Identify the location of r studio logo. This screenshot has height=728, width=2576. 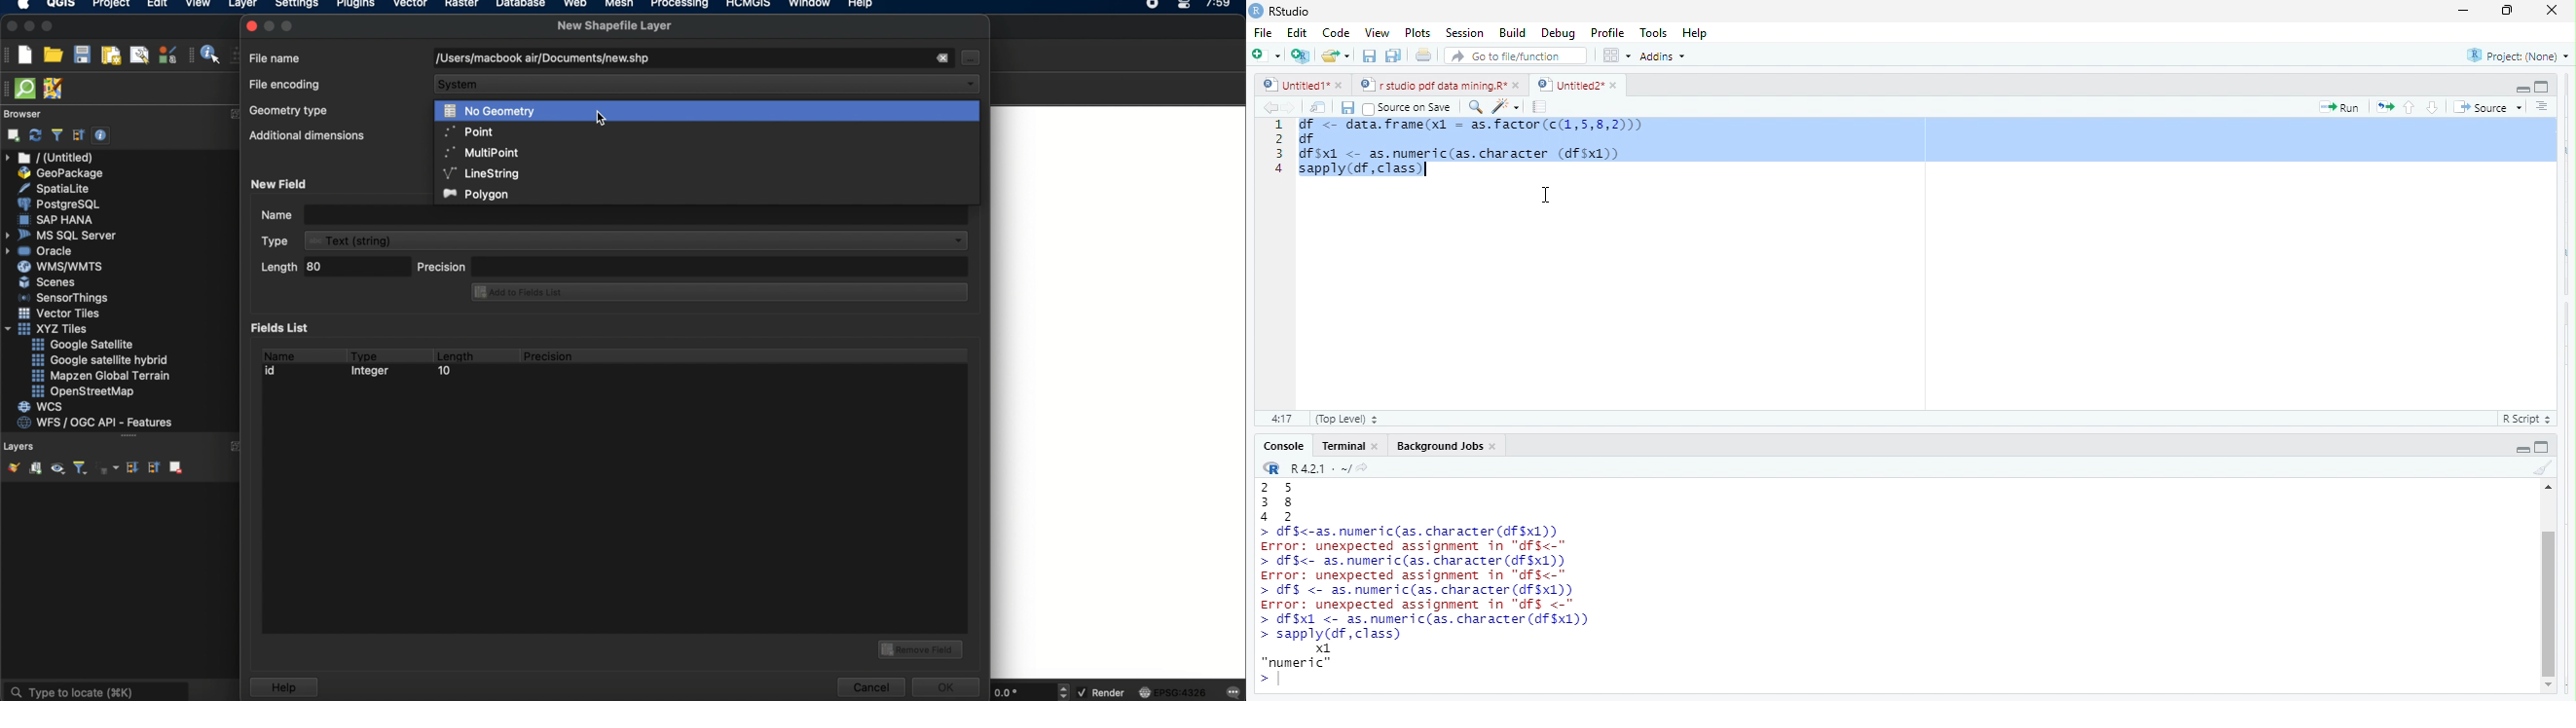
(1272, 468).